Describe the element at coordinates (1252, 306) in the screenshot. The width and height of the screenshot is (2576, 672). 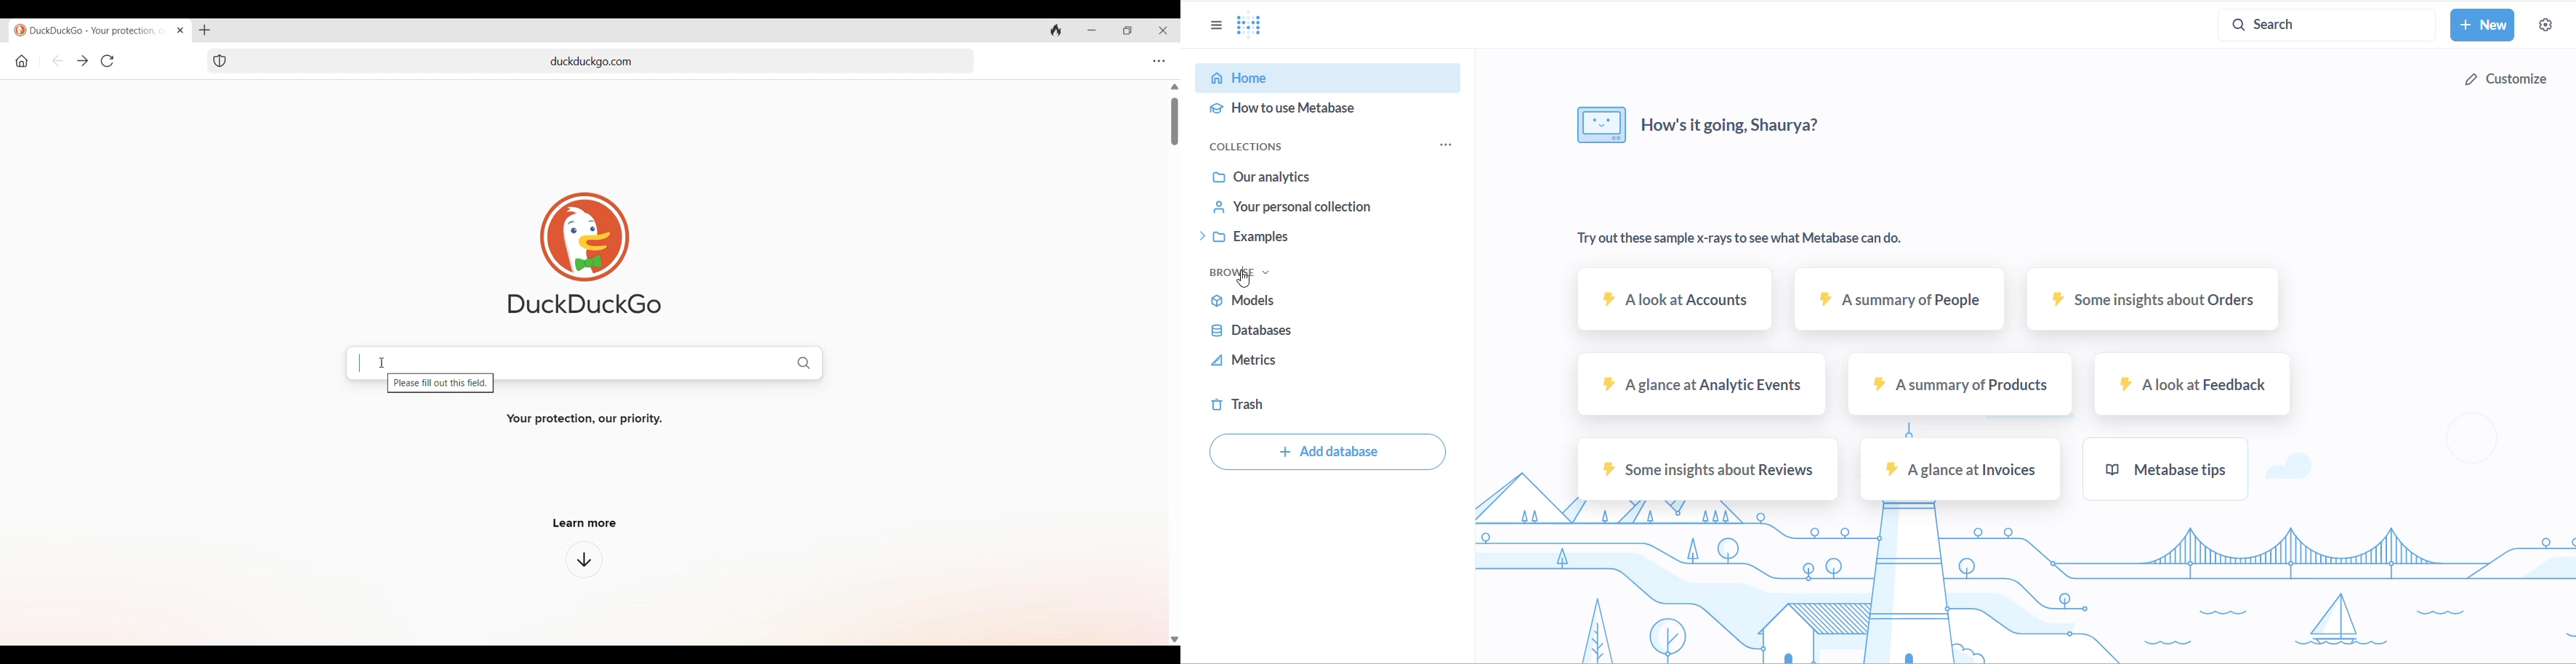
I see `models` at that location.